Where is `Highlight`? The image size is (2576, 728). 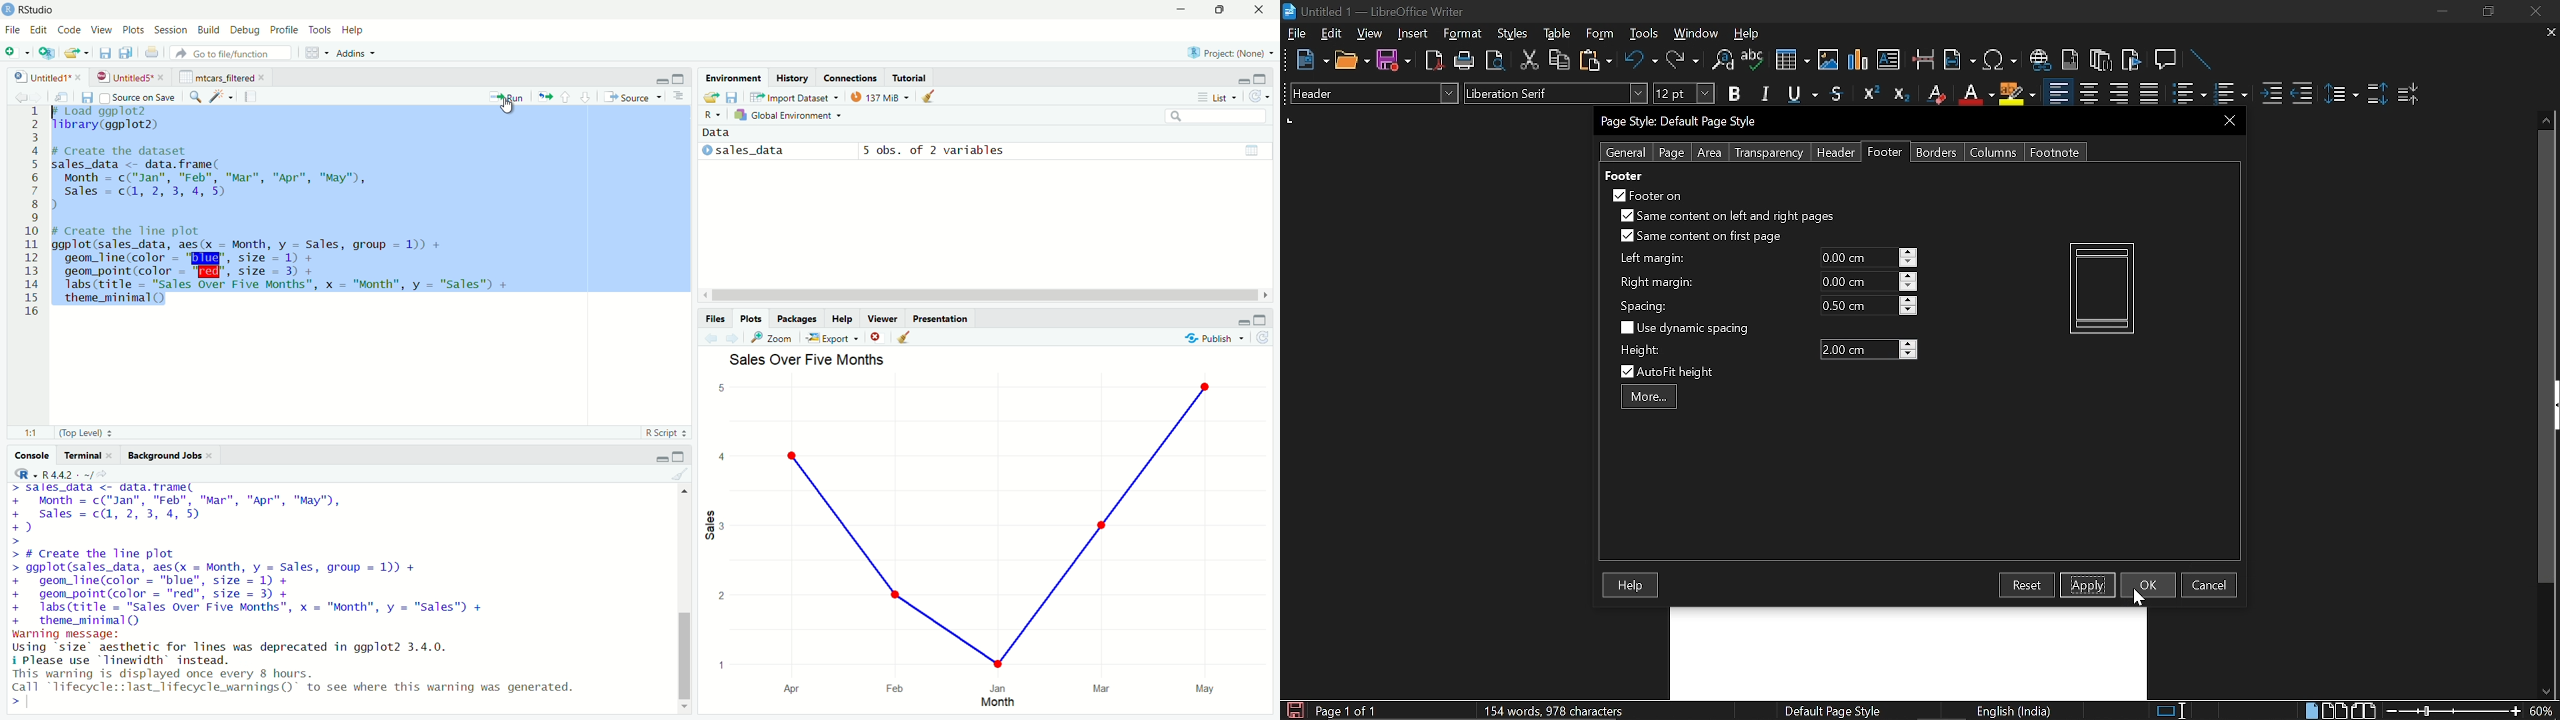
Highlight is located at coordinates (2018, 93).